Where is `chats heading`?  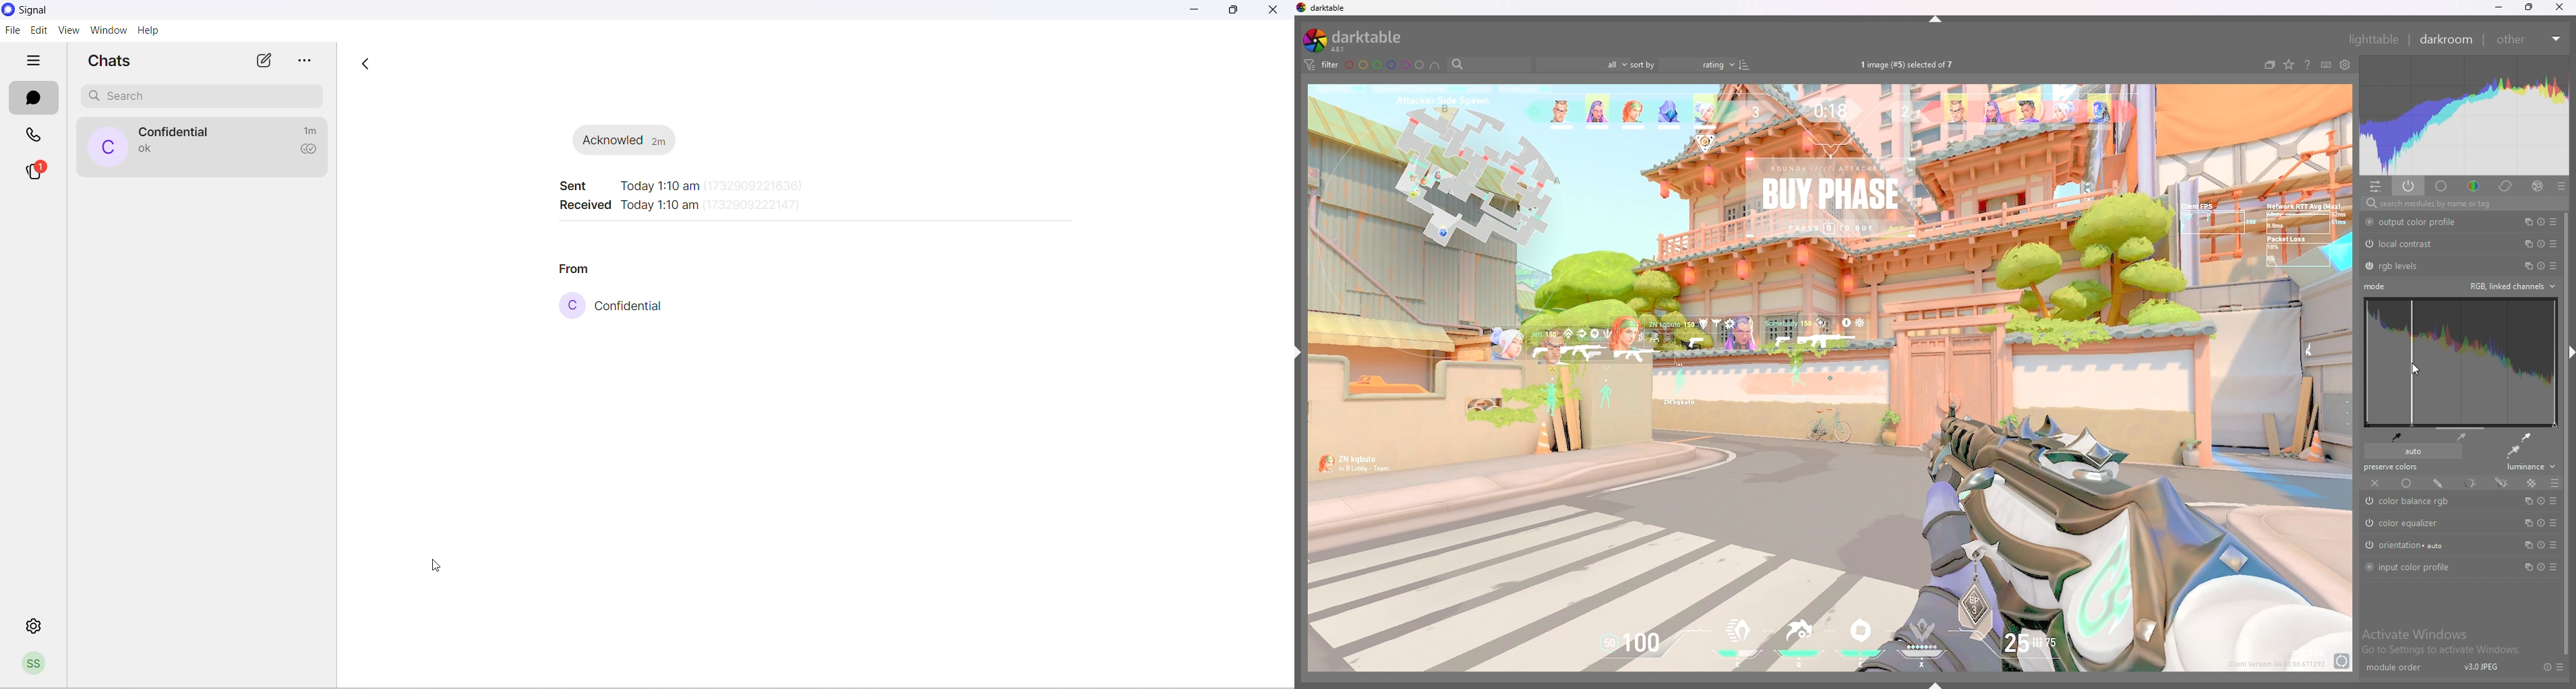 chats heading is located at coordinates (114, 61).